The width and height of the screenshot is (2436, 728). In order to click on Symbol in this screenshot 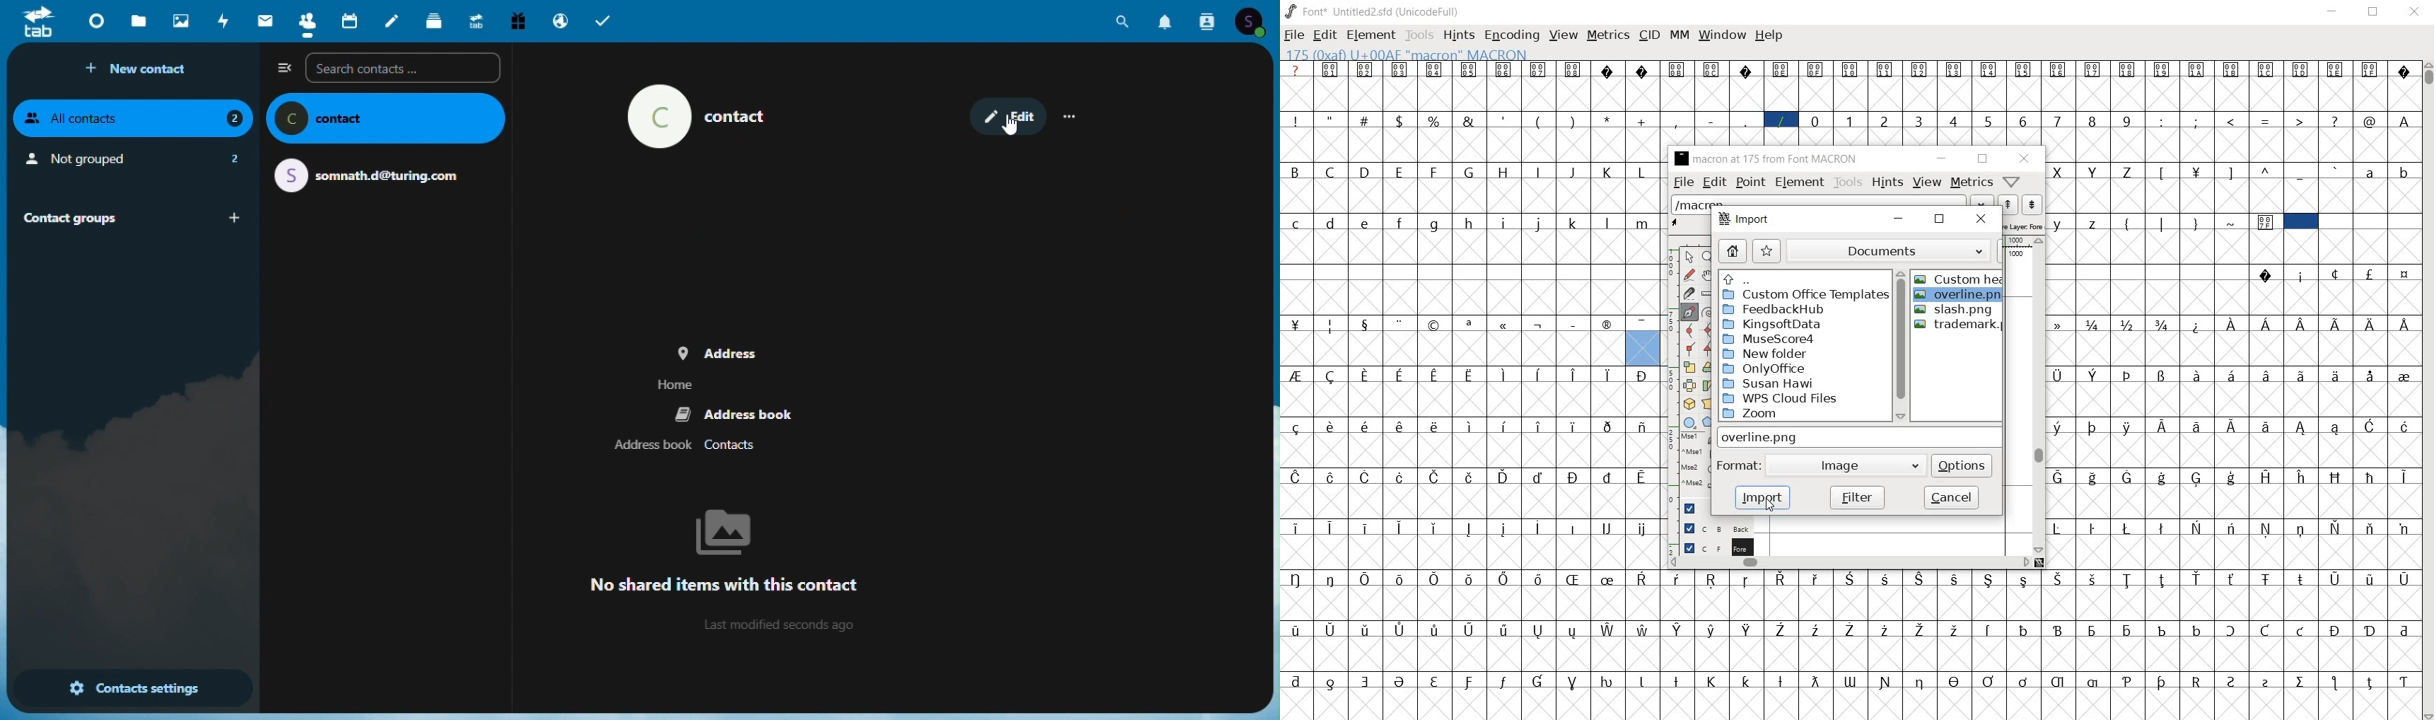, I will do `click(1574, 477)`.